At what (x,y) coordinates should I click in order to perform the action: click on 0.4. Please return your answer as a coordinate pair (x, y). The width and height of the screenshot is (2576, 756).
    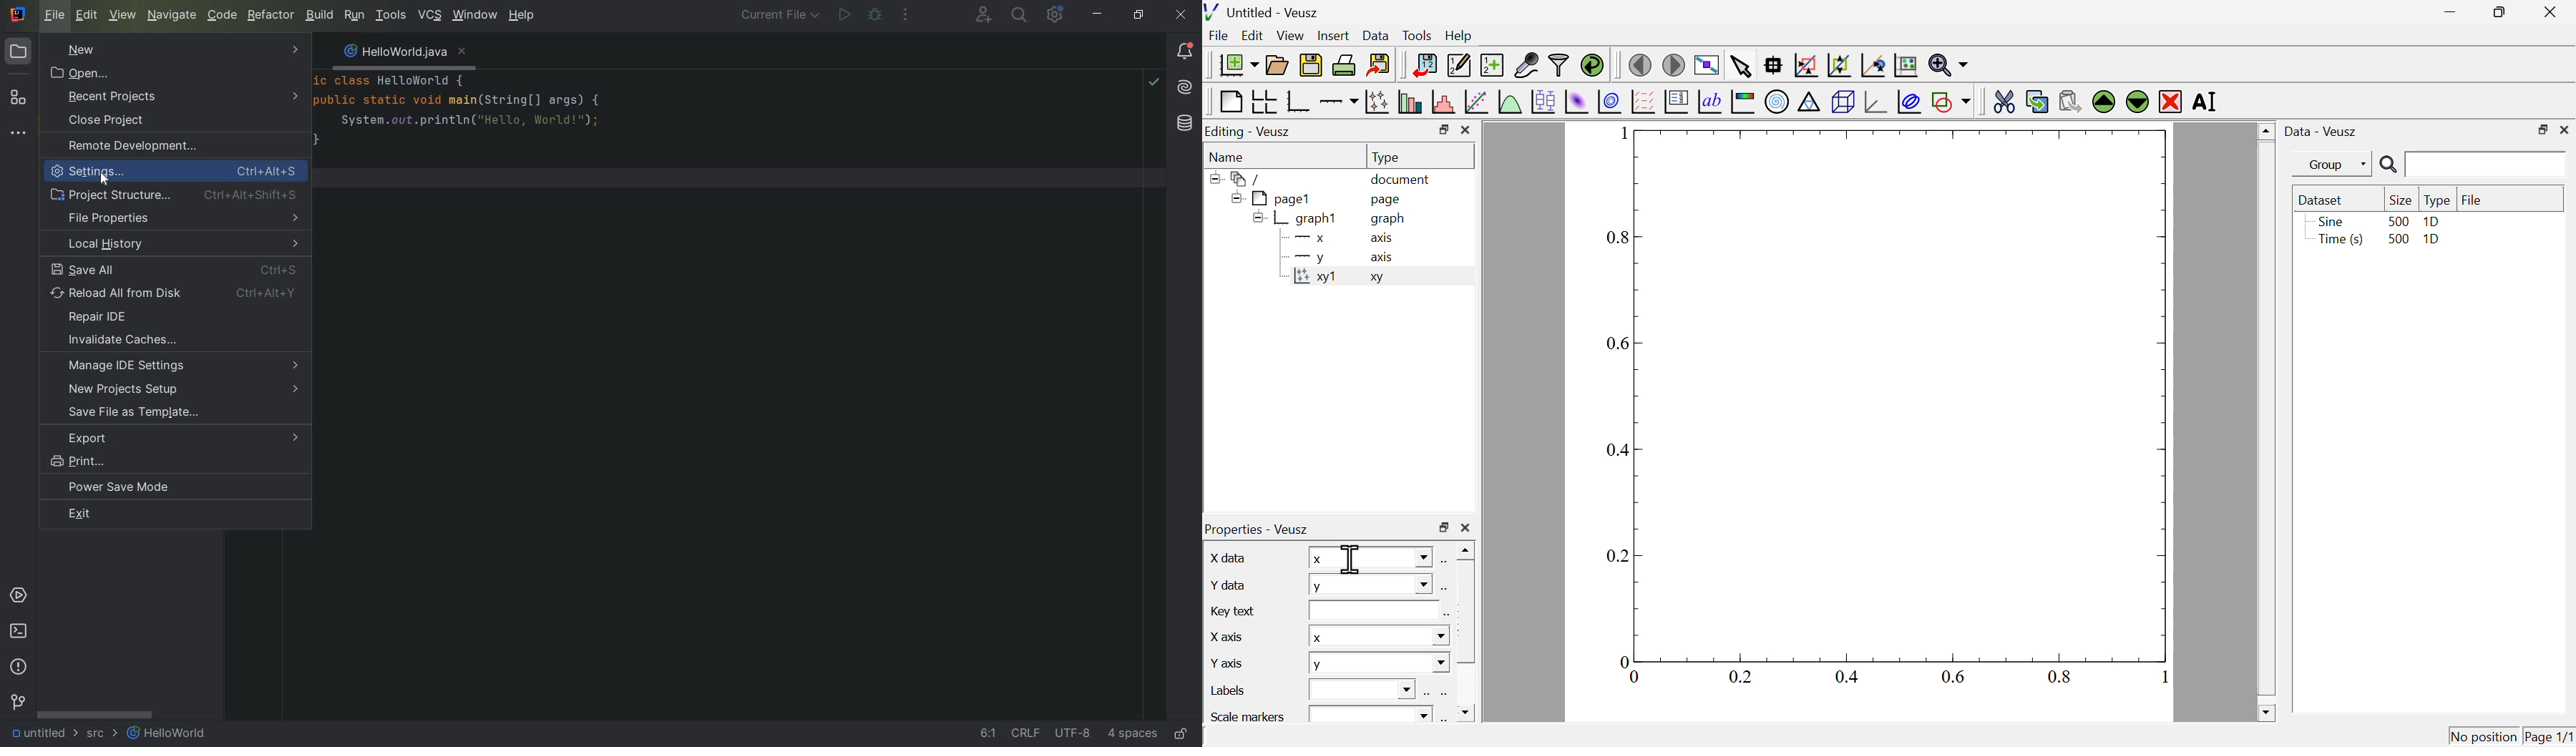
    Looking at the image, I should click on (1847, 676).